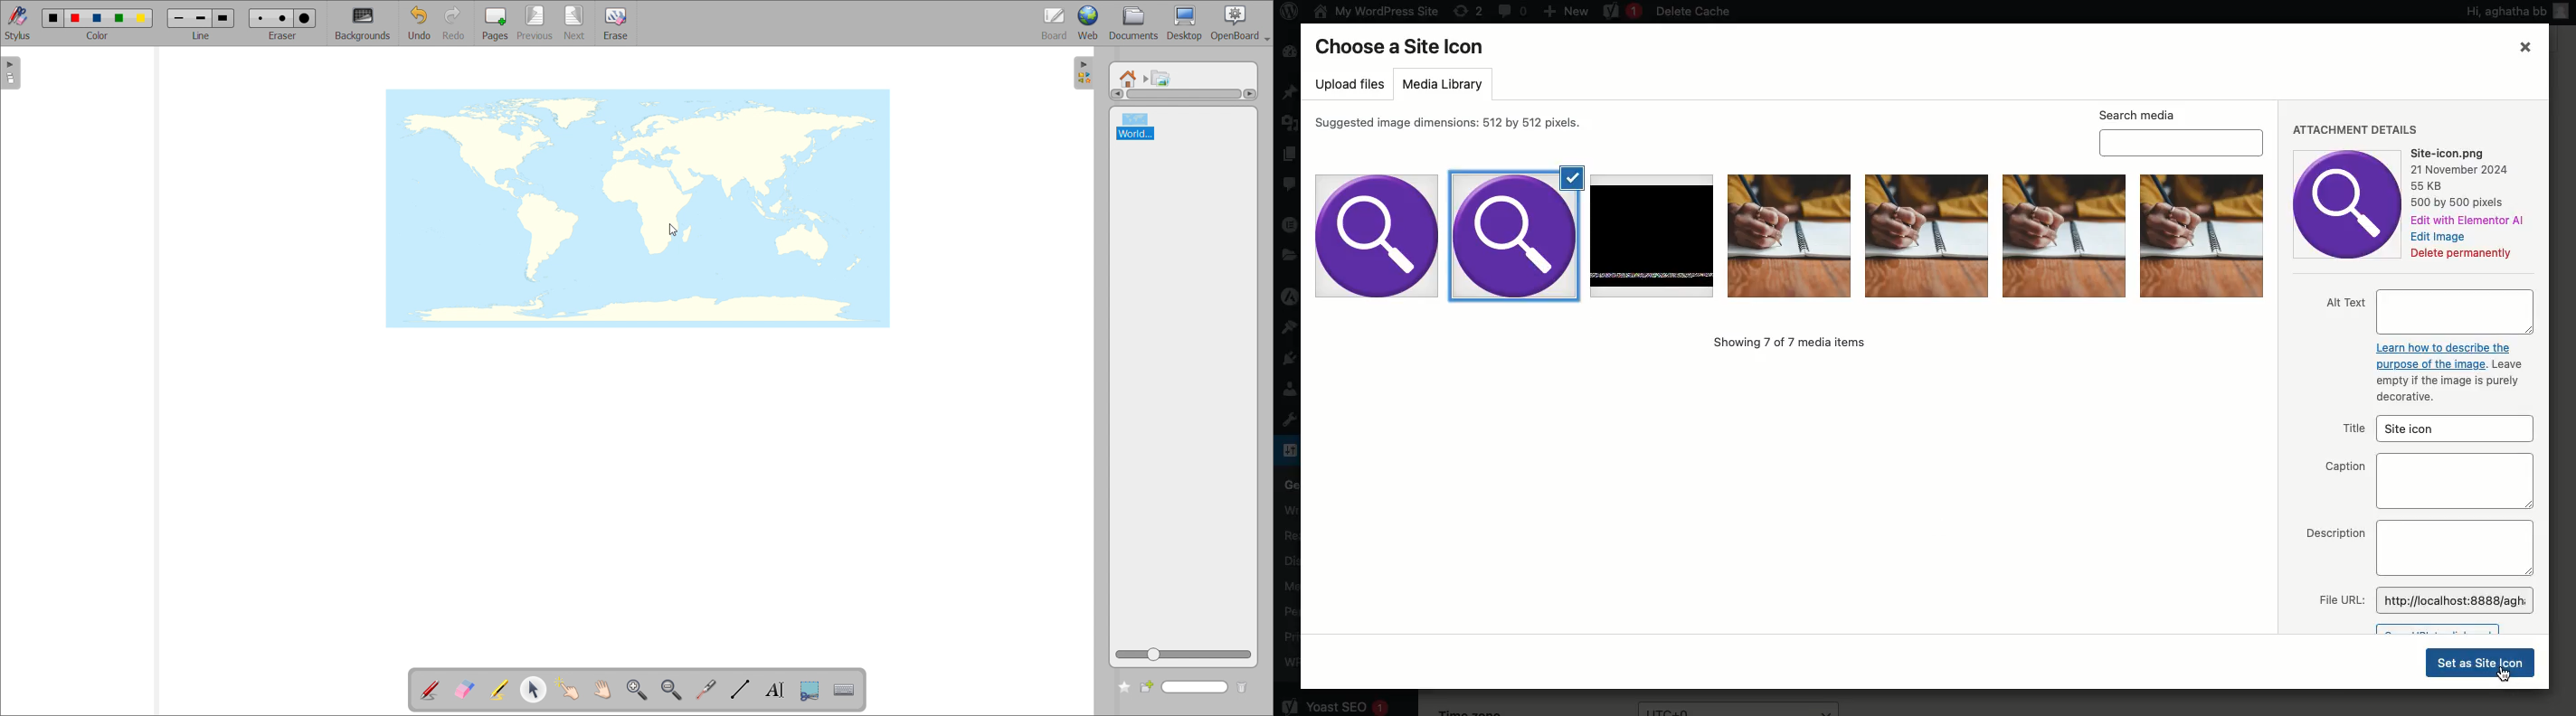 The image size is (2576, 728). Describe the element at coordinates (1291, 187) in the screenshot. I see `Comment` at that location.